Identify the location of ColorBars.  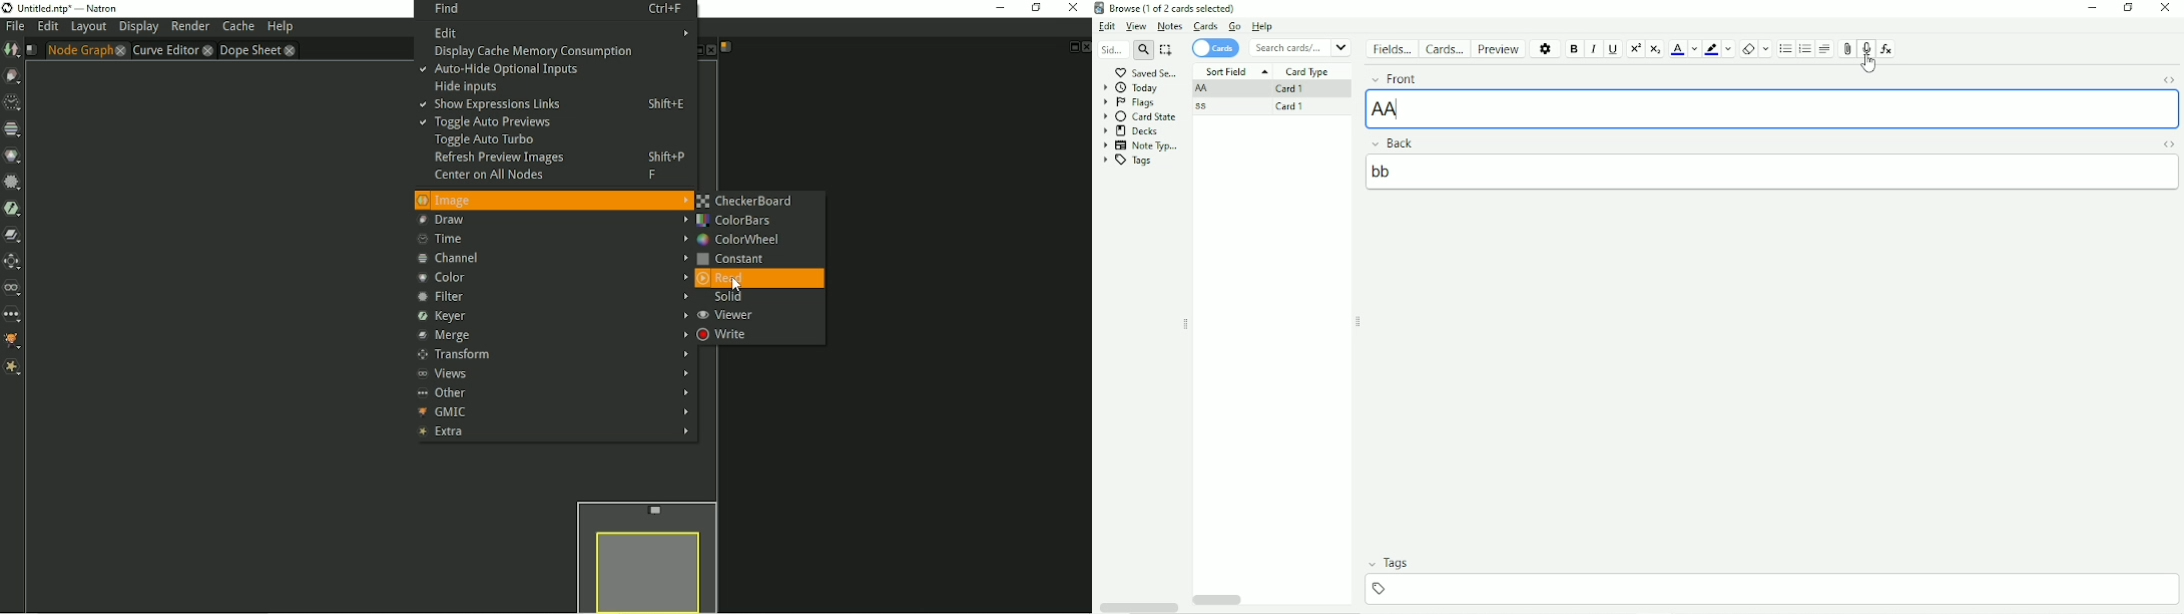
(740, 221).